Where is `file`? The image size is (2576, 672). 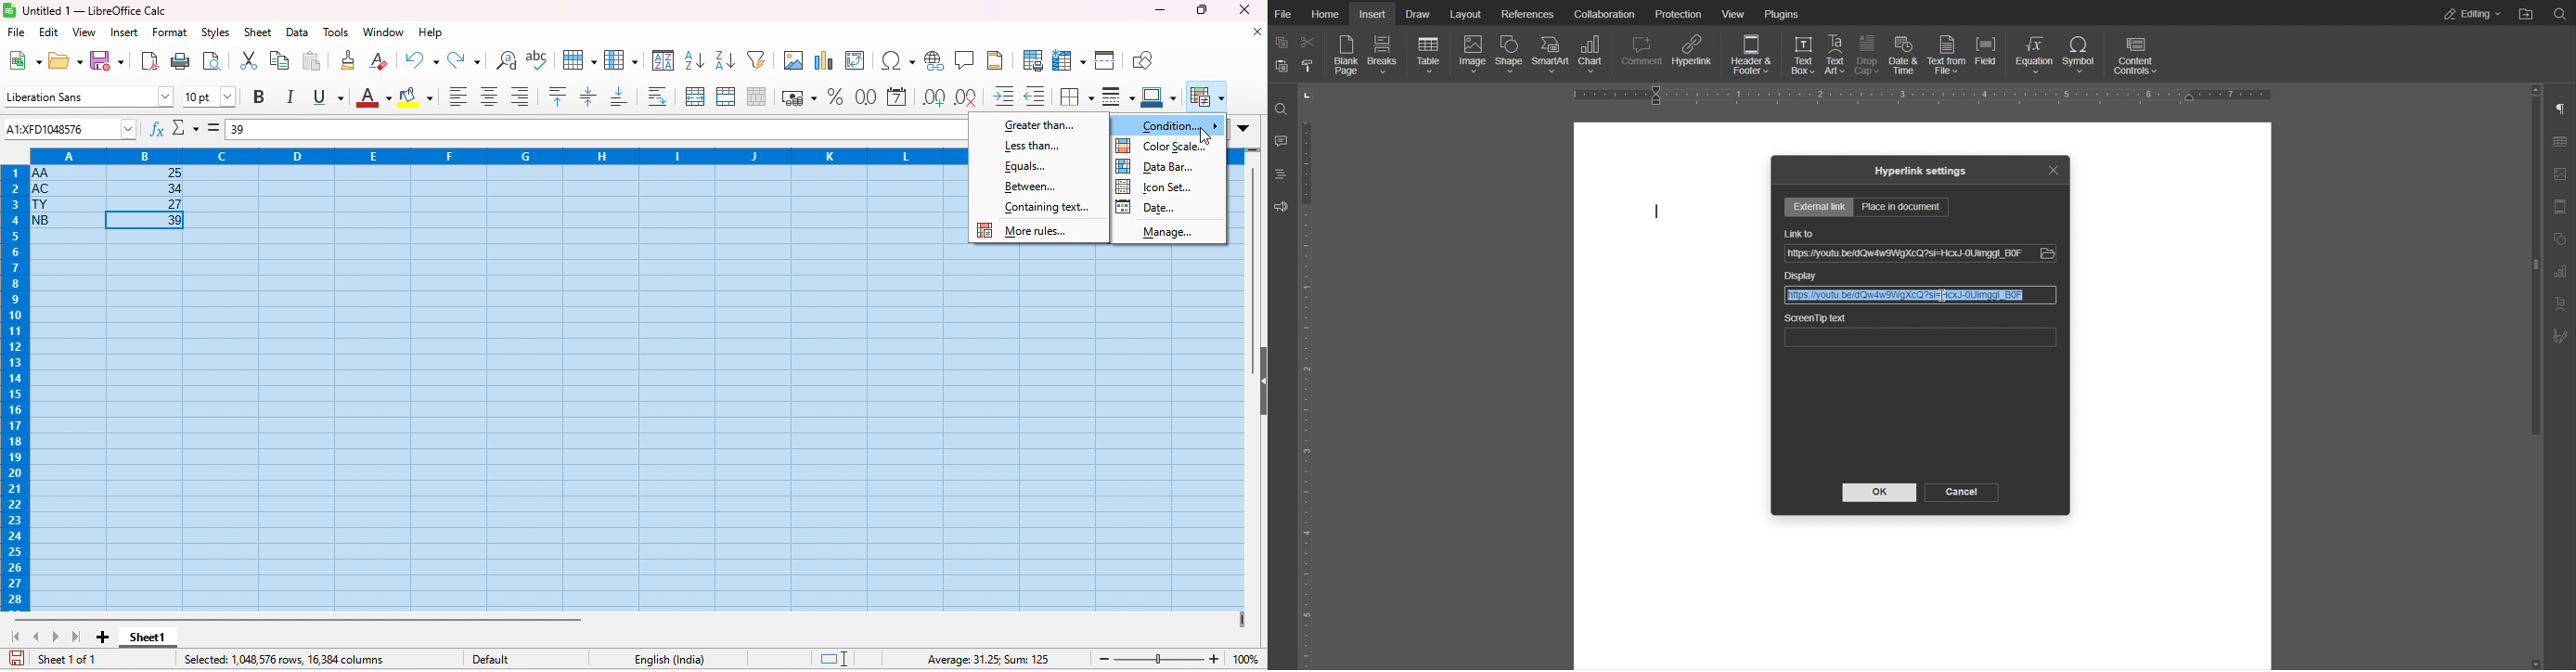 file is located at coordinates (17, 32).